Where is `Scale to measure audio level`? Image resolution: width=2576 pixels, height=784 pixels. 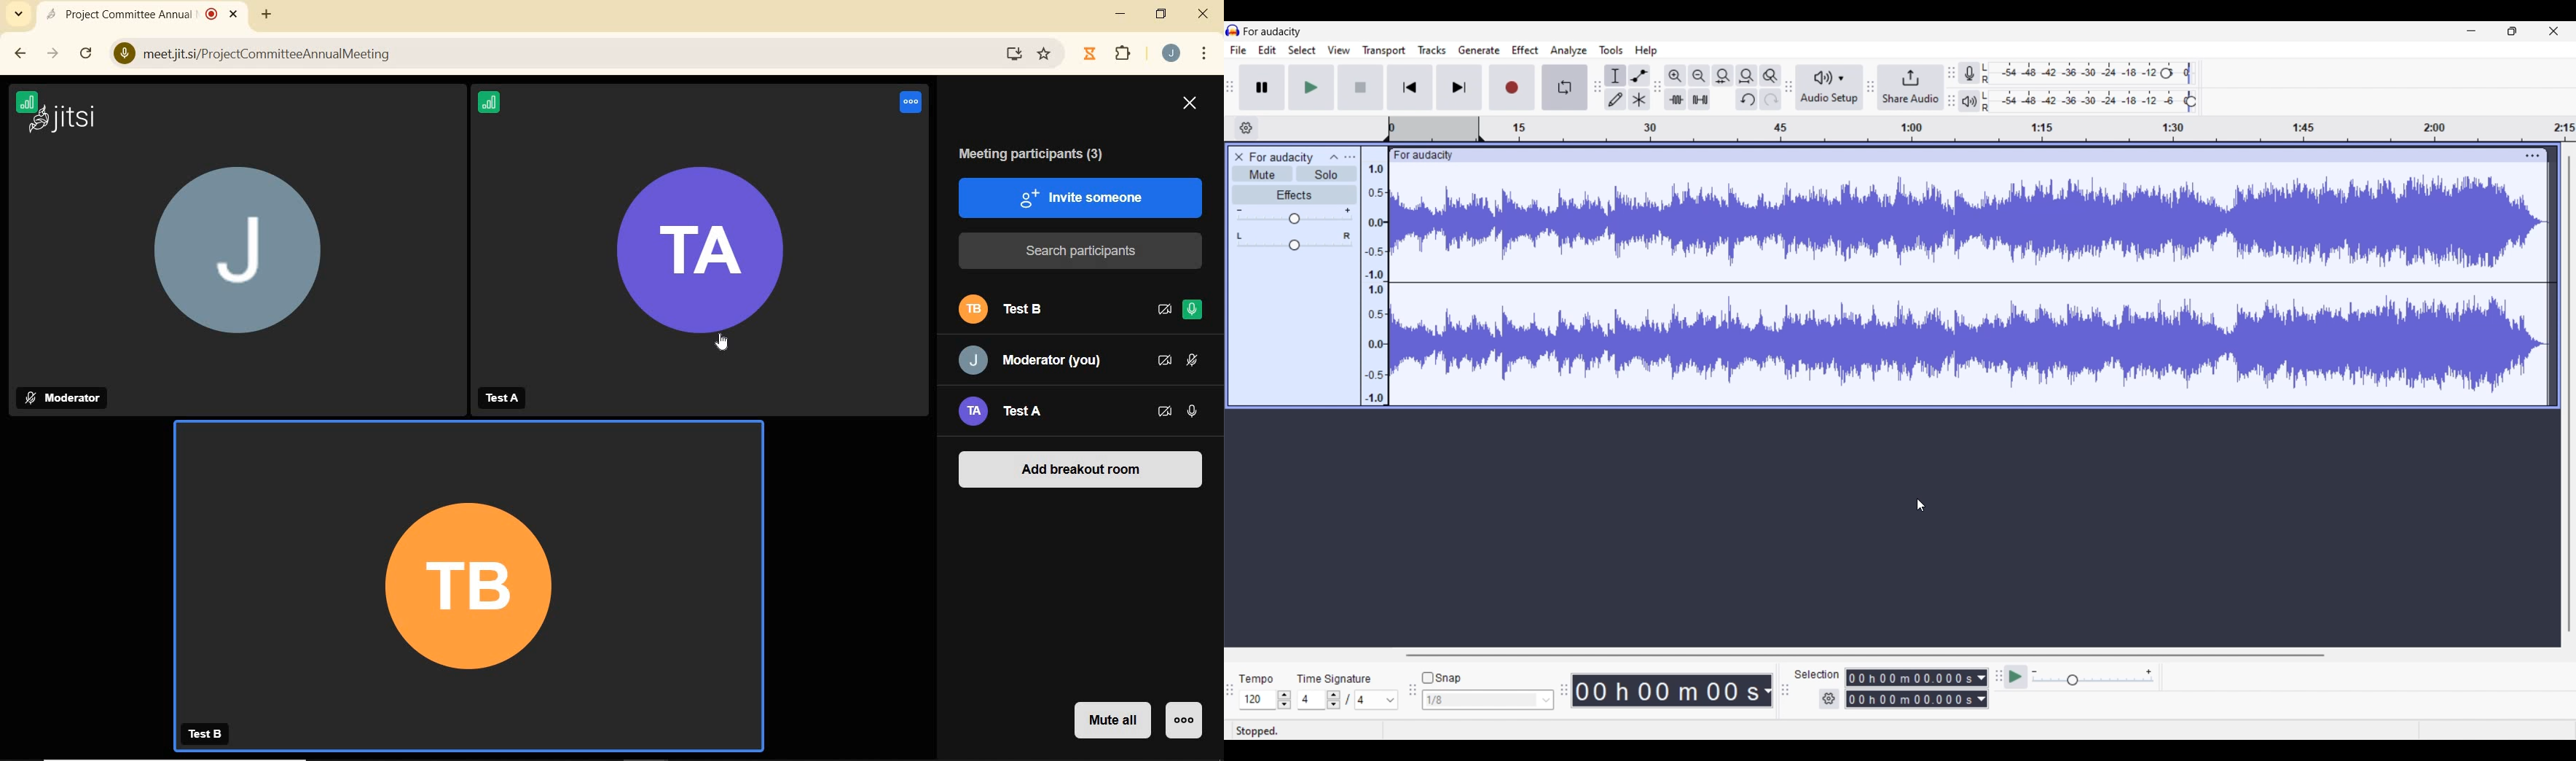 Scale to measure audio level is located at coordinates (1375, 276).